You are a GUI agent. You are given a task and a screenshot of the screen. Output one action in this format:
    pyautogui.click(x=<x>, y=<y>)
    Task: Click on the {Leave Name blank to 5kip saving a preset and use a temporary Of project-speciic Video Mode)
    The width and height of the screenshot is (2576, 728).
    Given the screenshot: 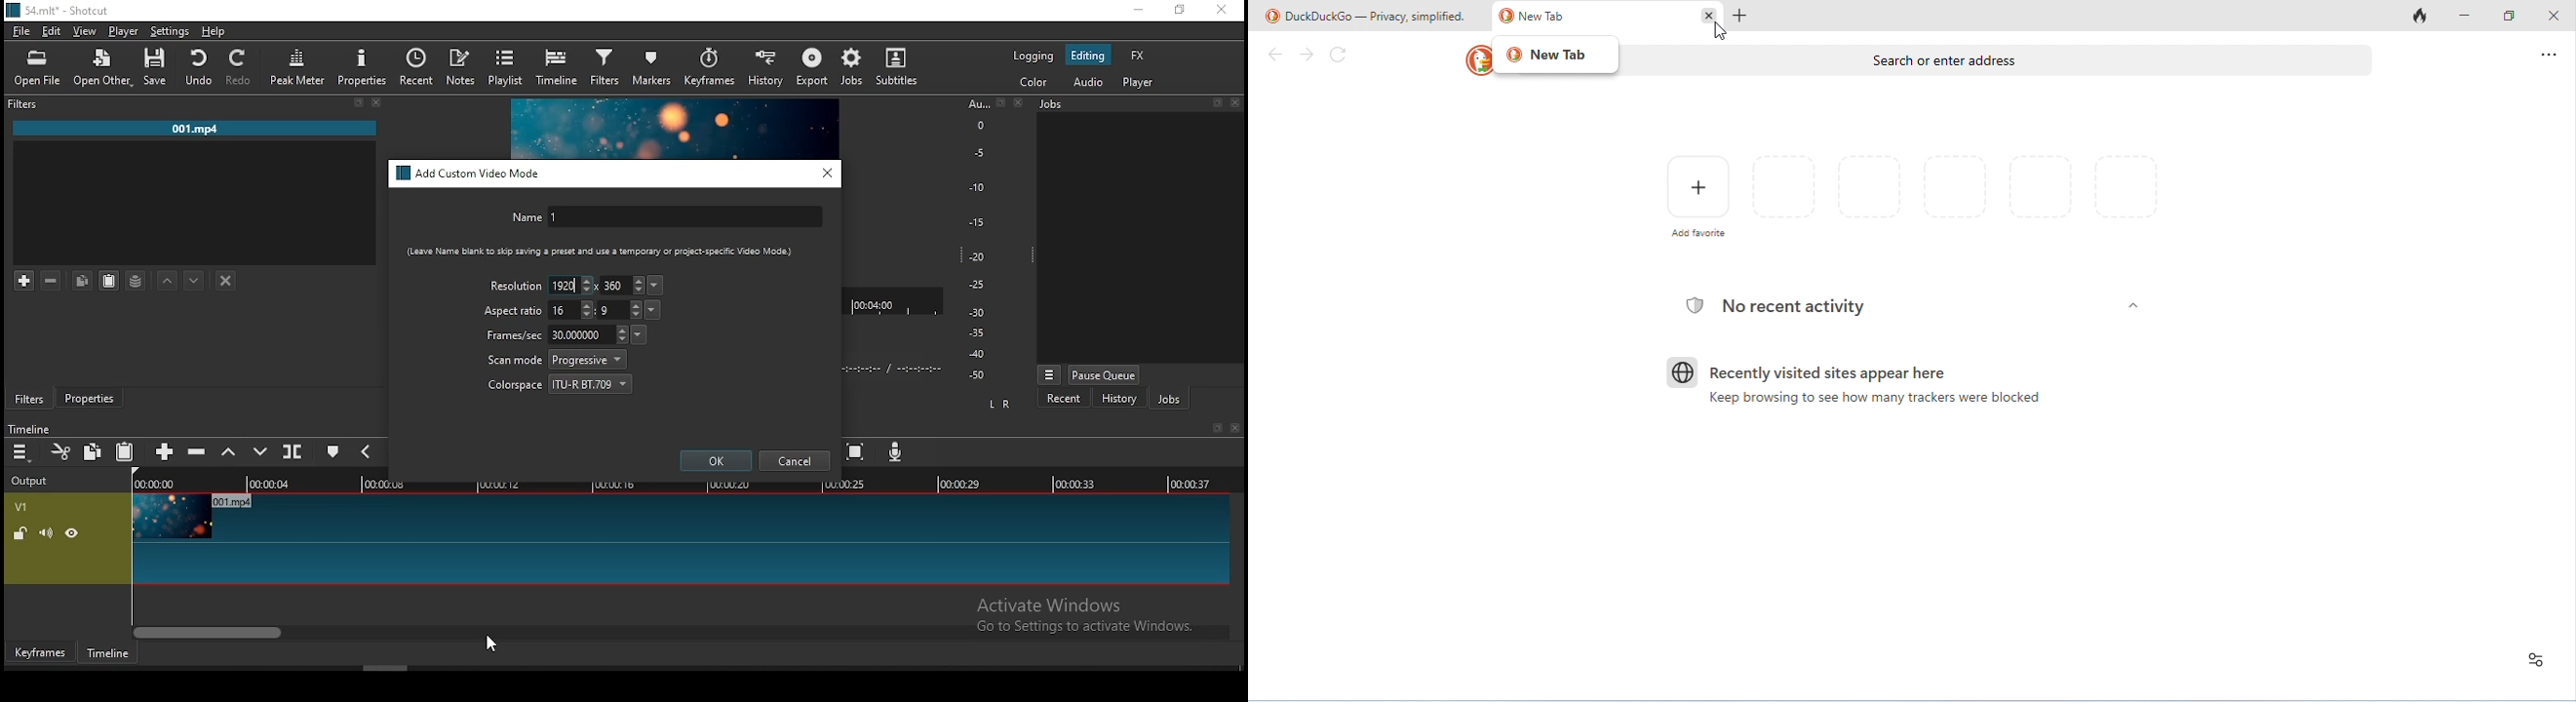 What is the action you would take?
    pyautogui.click(x=592, y=252)
    